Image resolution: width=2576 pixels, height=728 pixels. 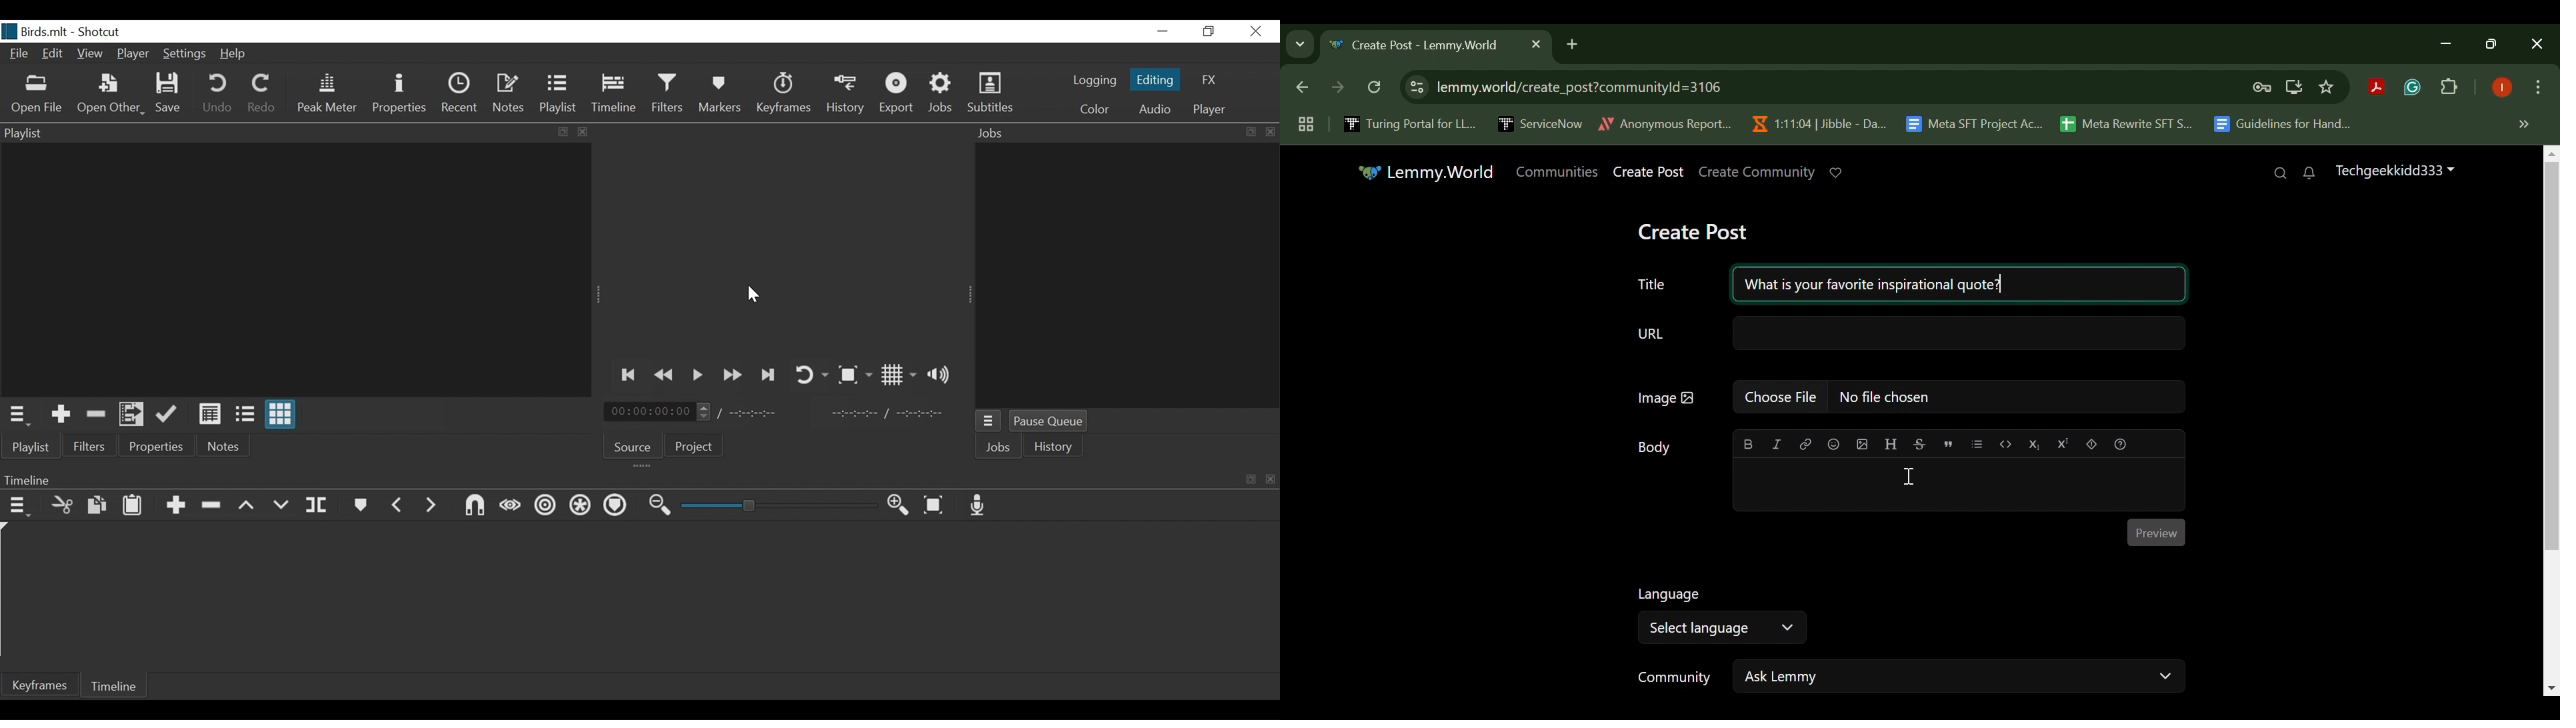 What do you see at coordinates (897, 505) in the screenshot?
I see `Zoom Timeline in` at bounding box center [897, 505].